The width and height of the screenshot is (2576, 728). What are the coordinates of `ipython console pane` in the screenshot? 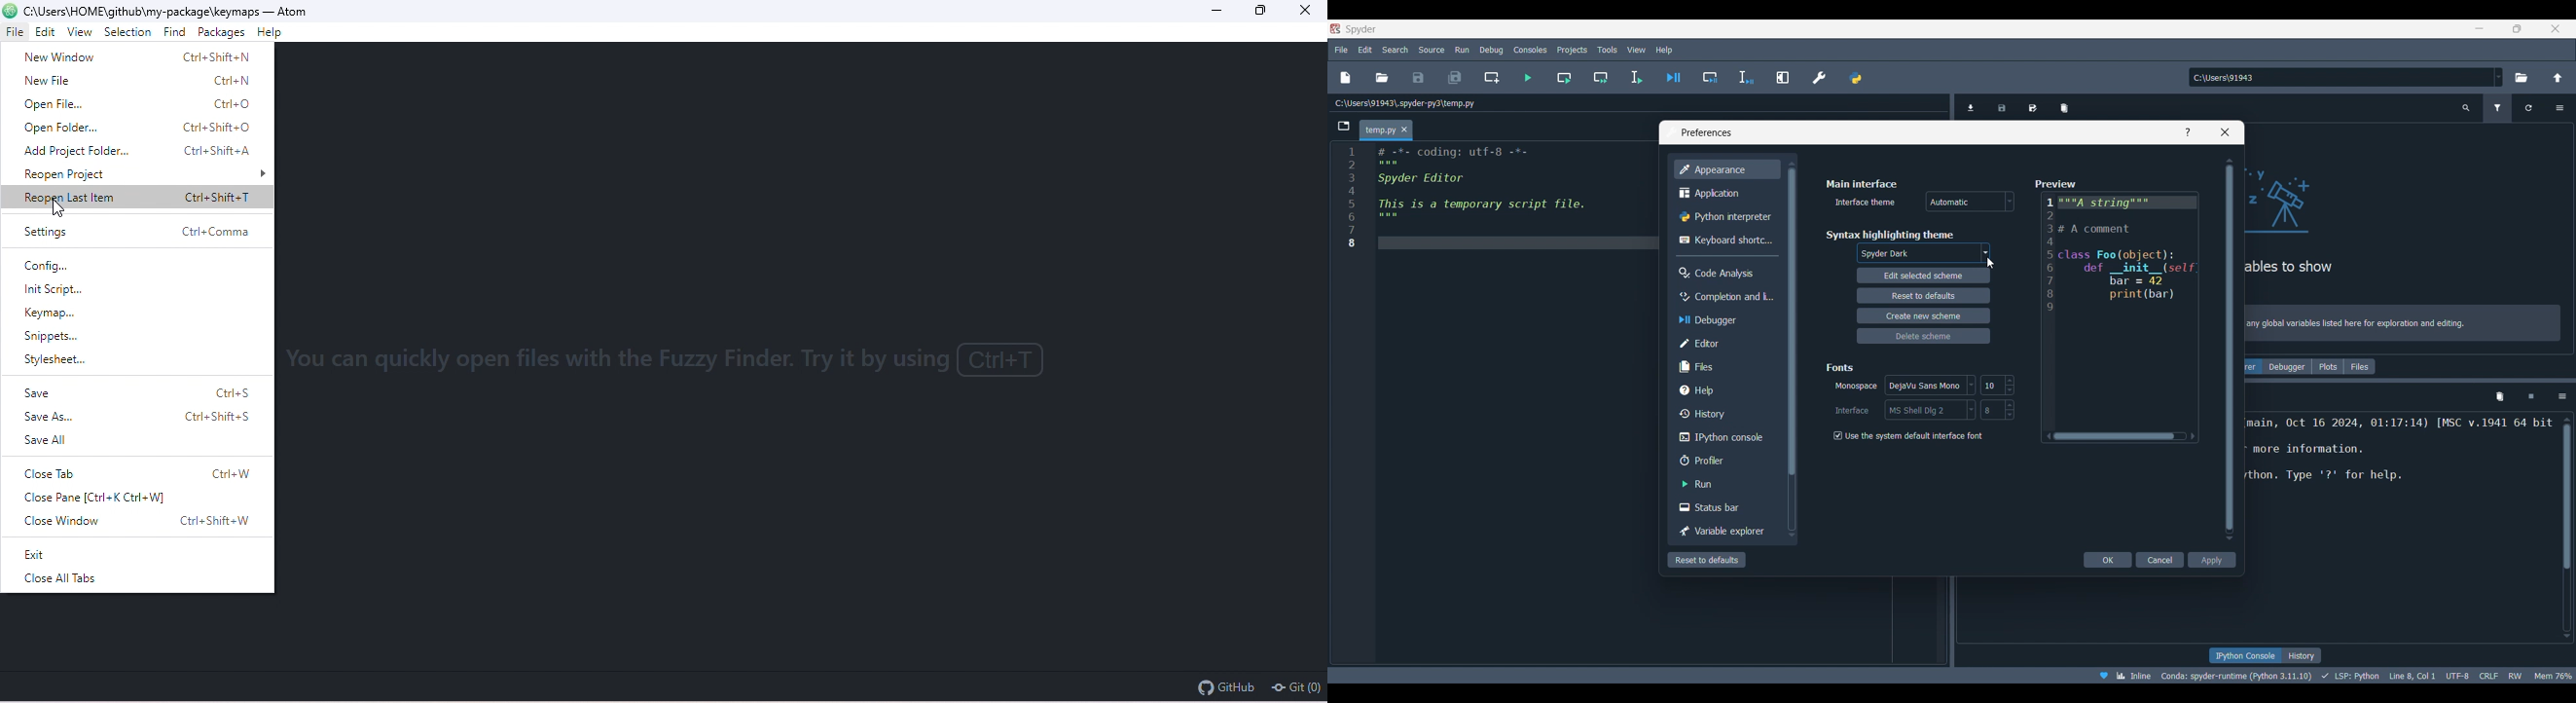 It's located at (2400, 462).